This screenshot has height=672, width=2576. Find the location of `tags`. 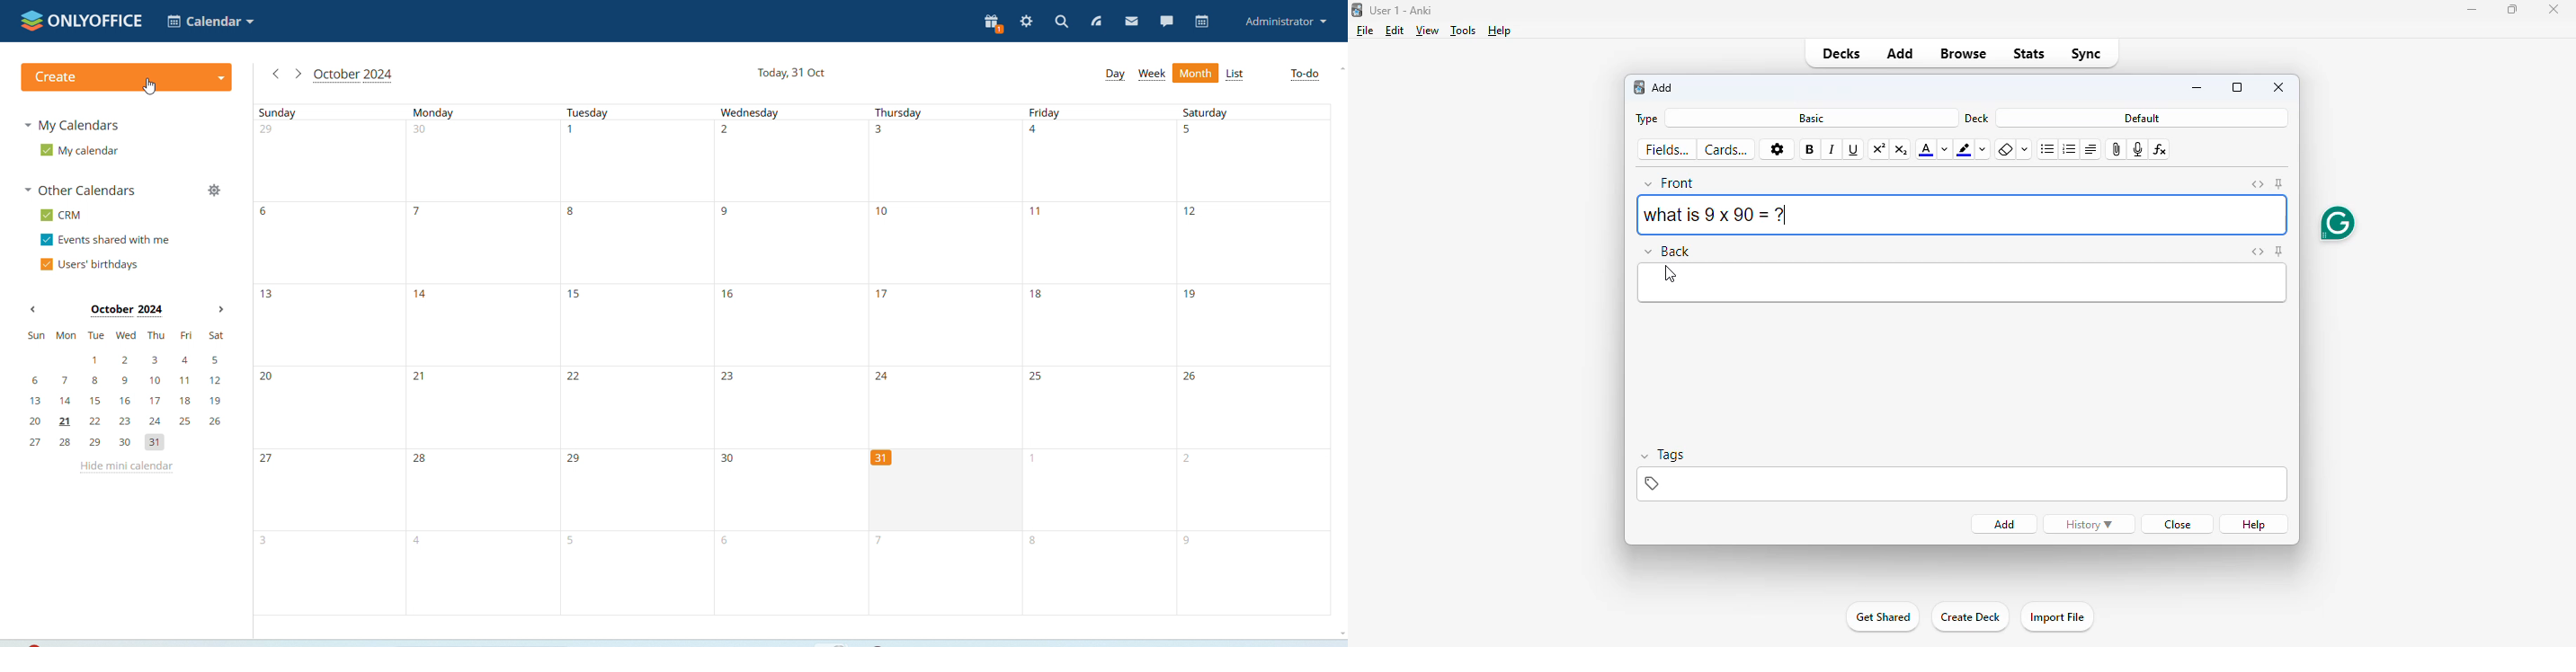

tags is located at coordinates (1665, 456).